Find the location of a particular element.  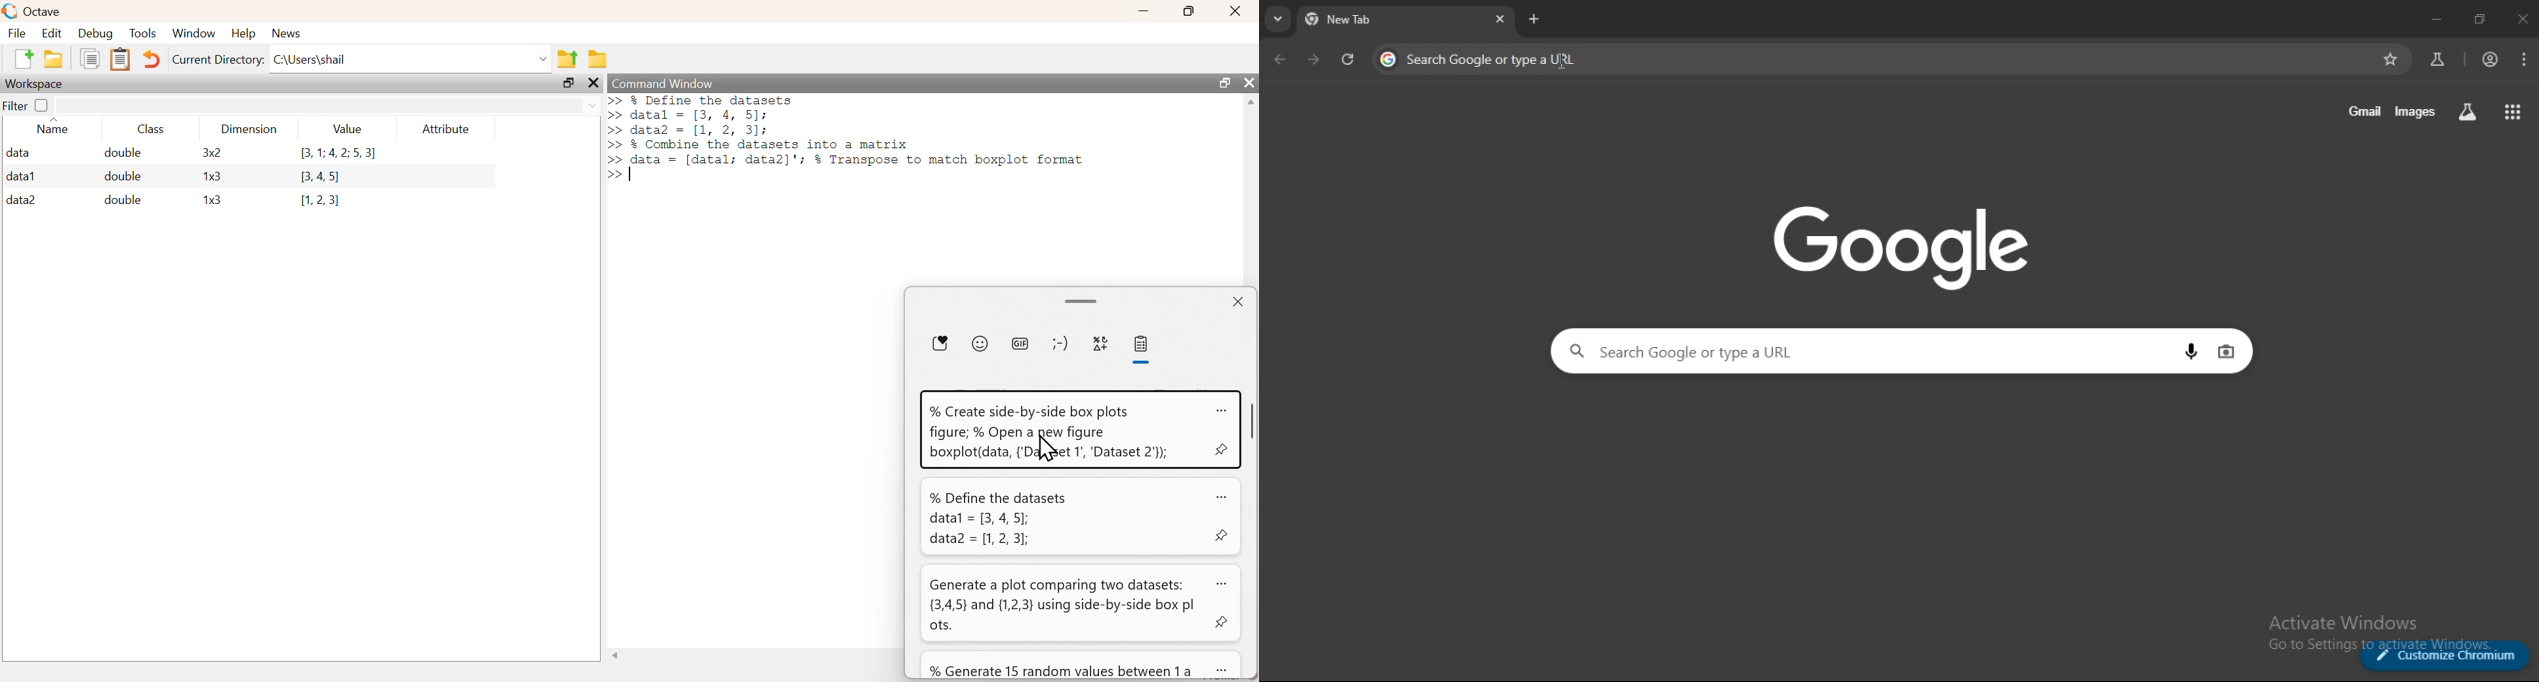

data2 is located at coordinates (22, 200).